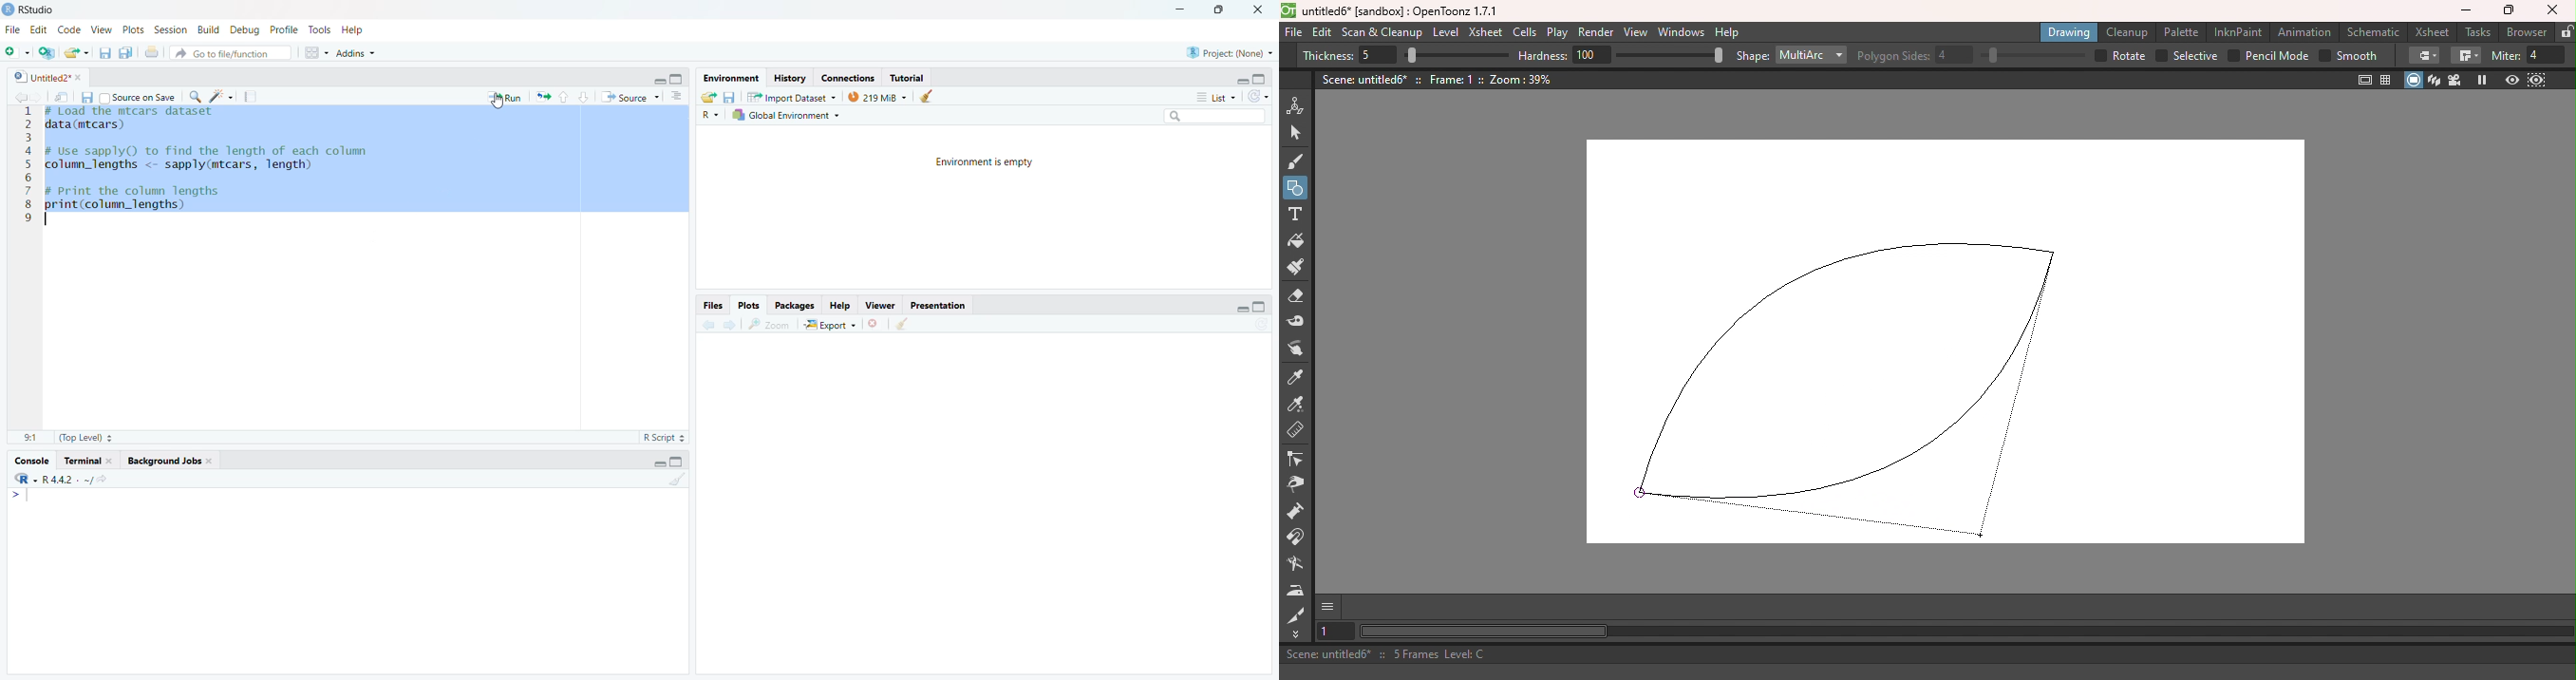 Image resolution: width=2576 pixels, height=700 pixels. I want to click on Hide, so click(1244, 308).